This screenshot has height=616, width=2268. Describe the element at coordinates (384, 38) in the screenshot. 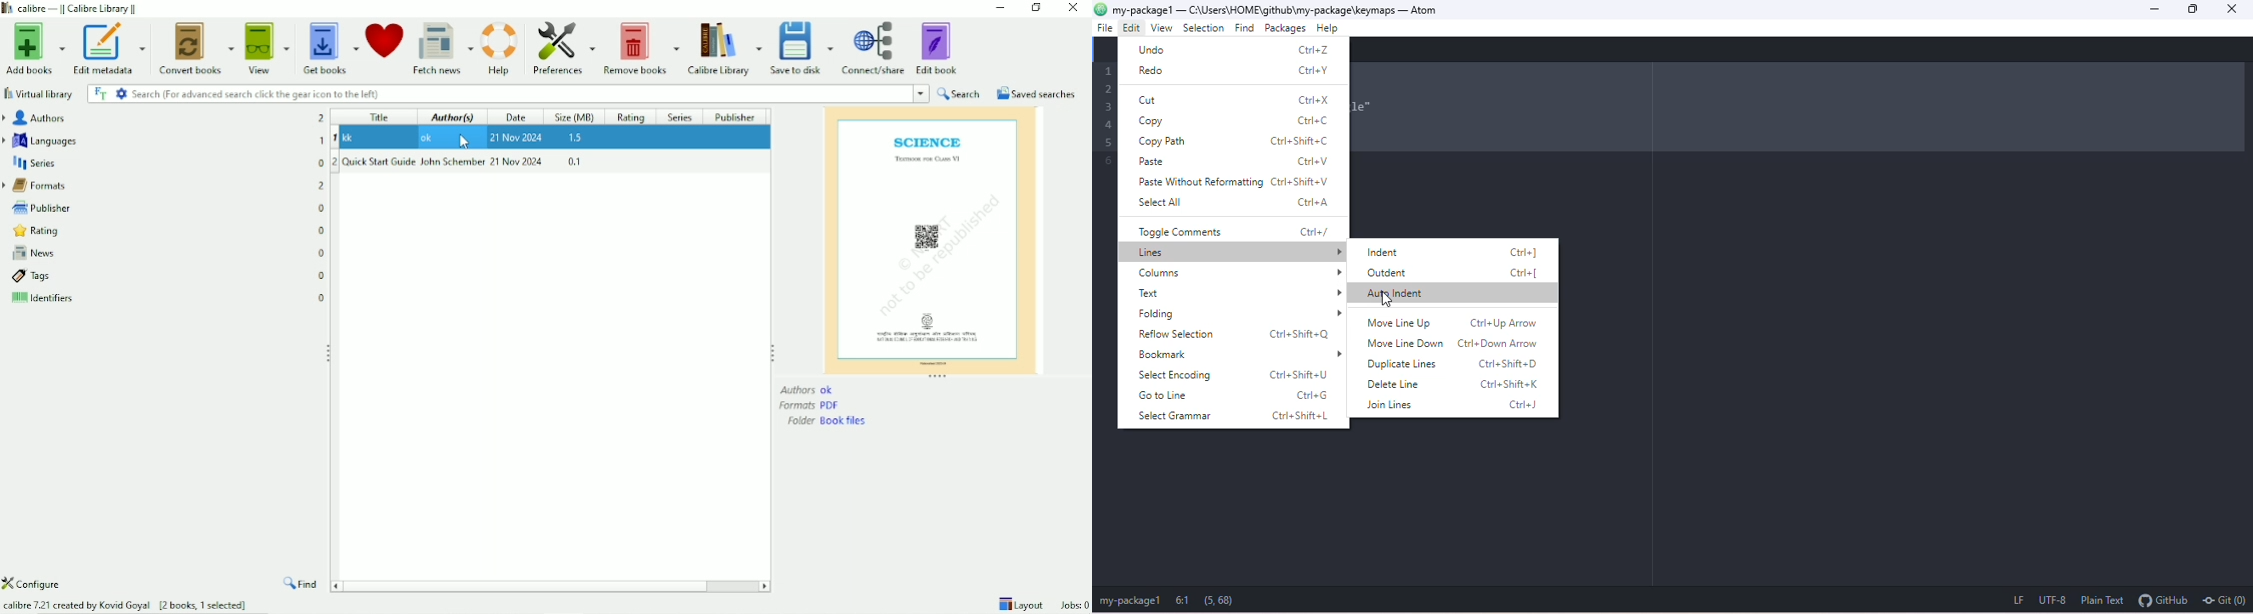

I see `Donate` at that location.